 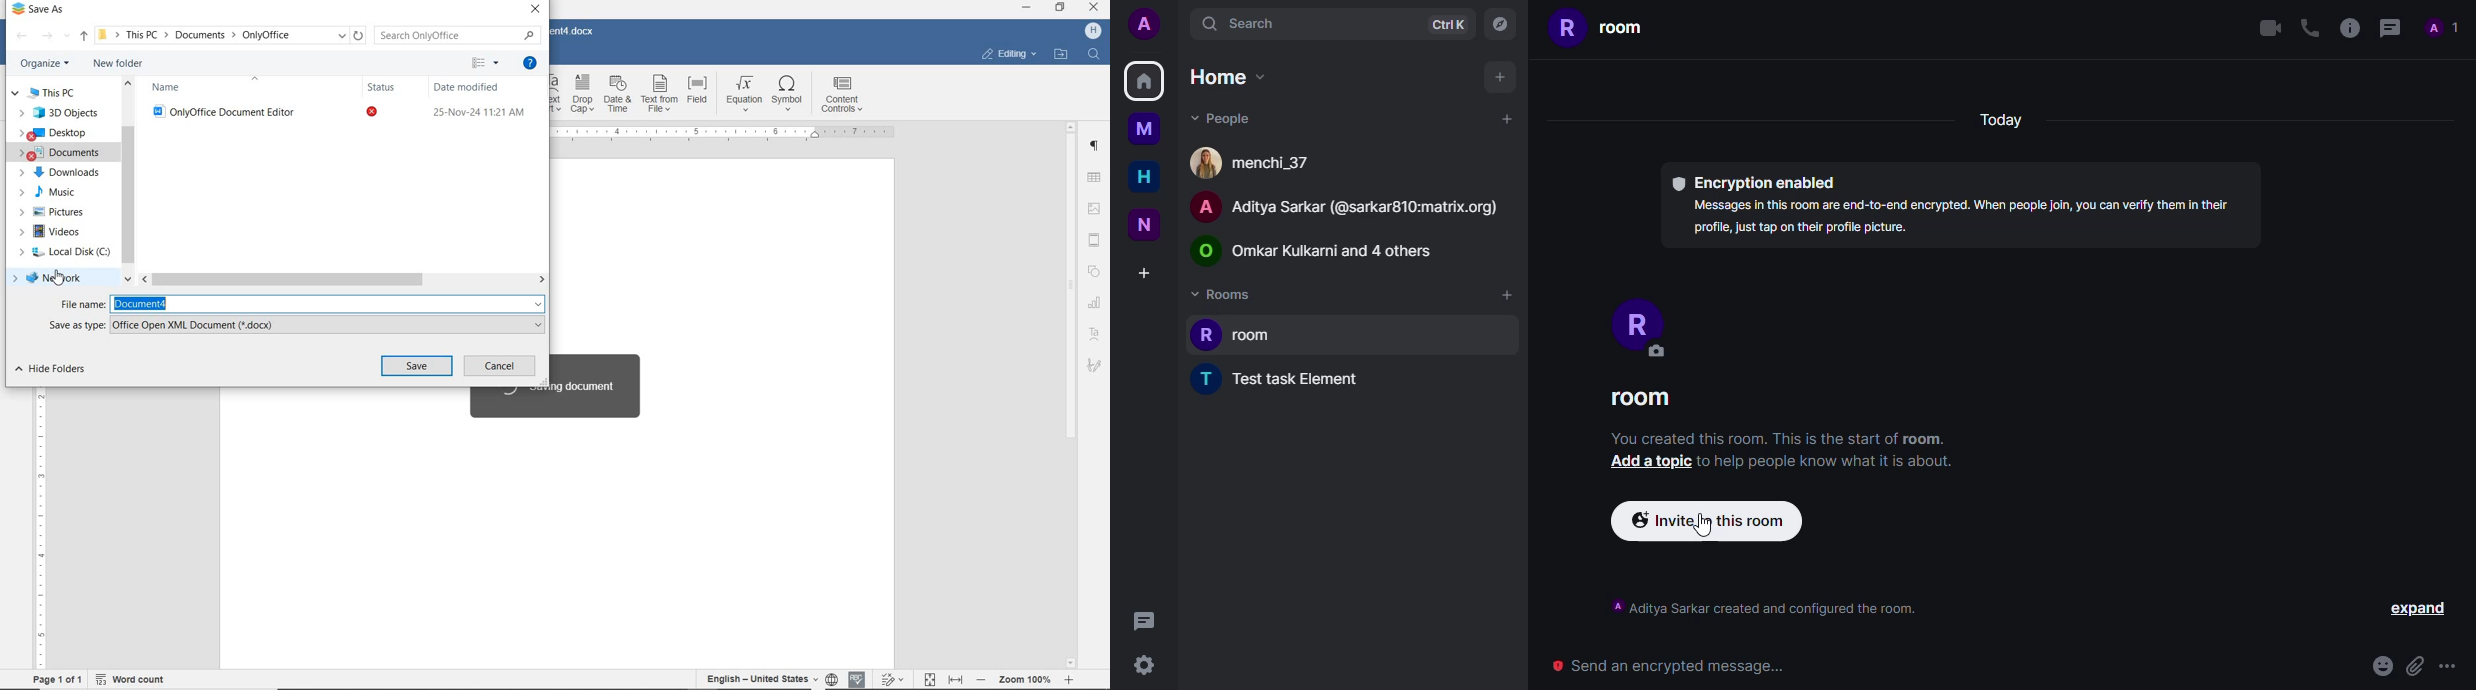 I want to click on field, so click(x=697, y=96).